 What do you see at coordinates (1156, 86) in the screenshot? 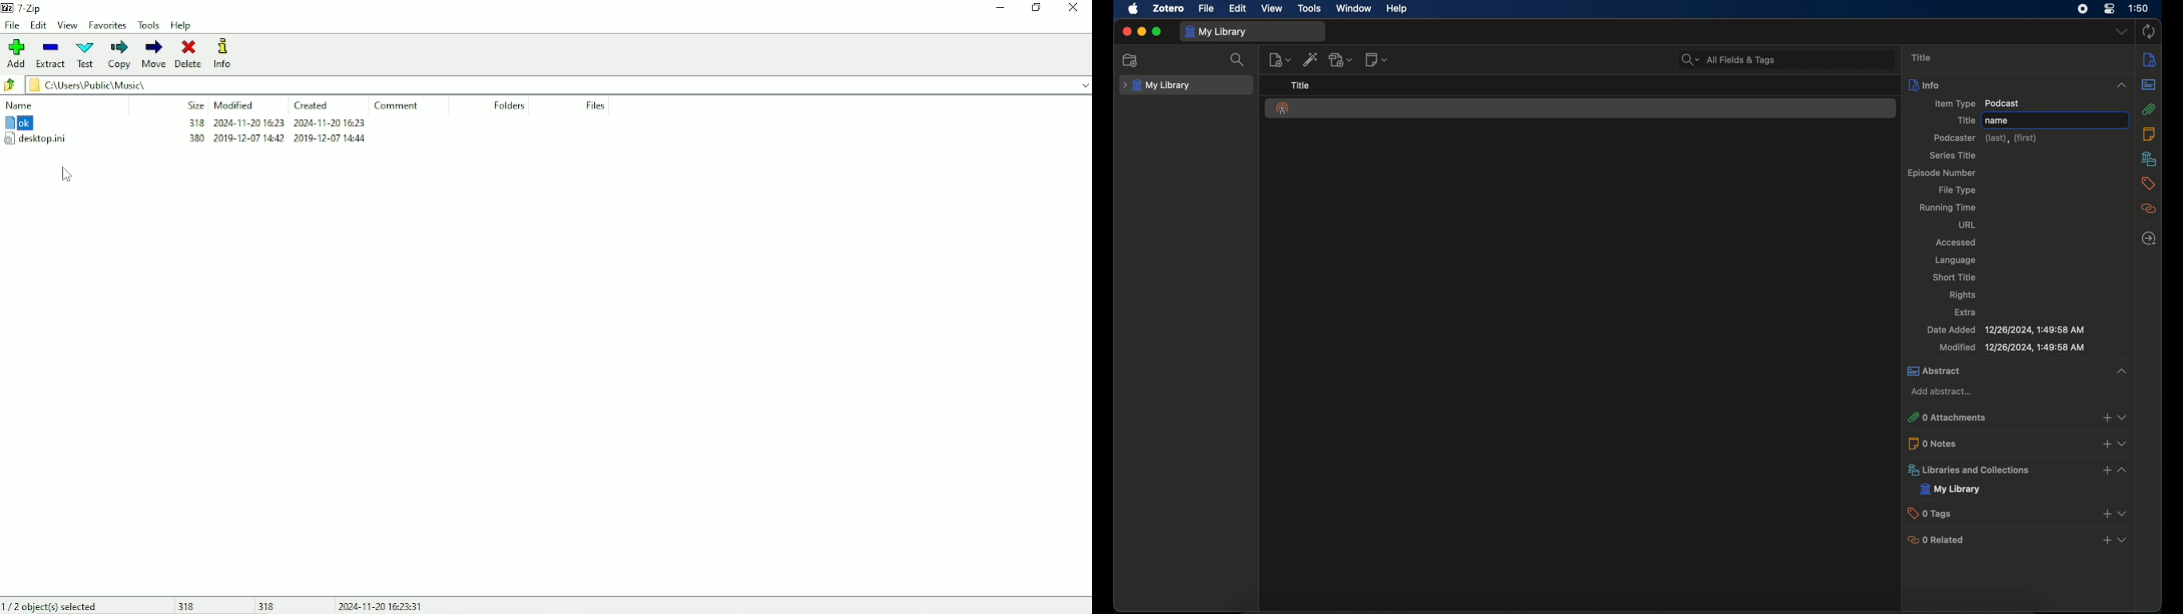
I see `my library` at bounding box center [1156, 86].